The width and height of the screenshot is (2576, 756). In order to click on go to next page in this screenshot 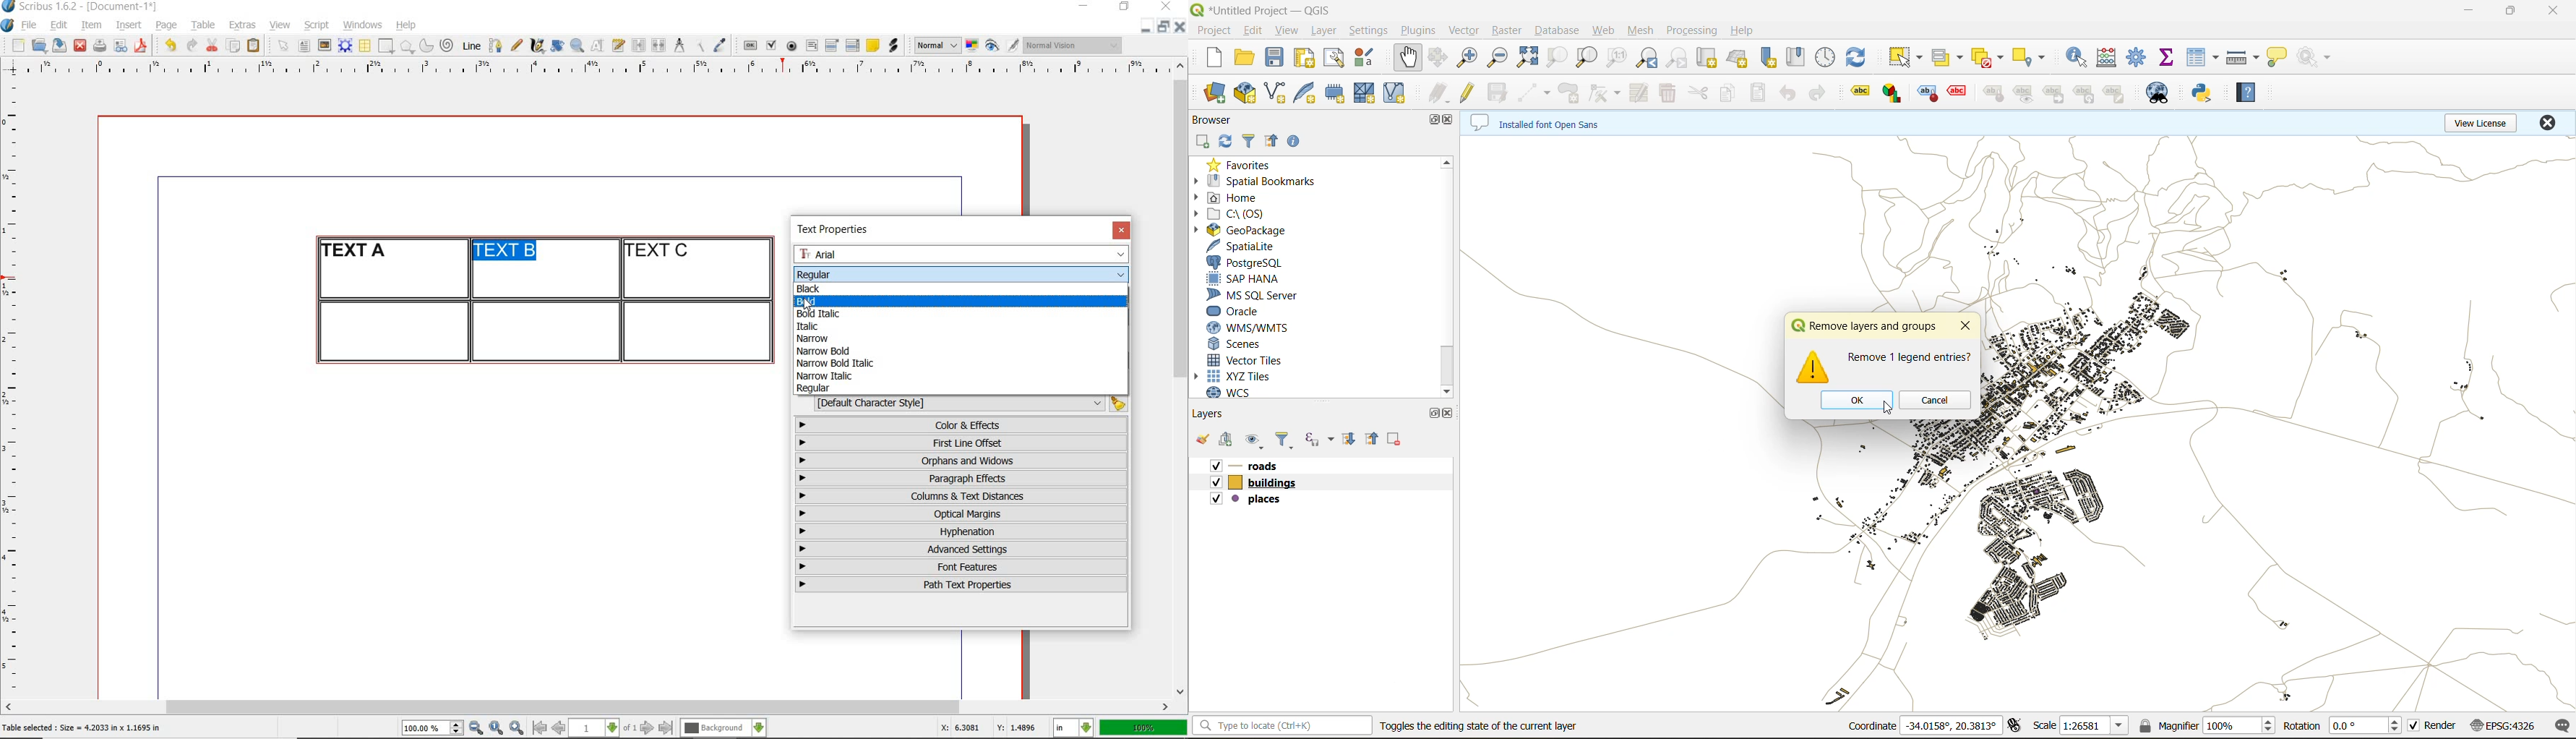, I will do `click(647, 728)`.